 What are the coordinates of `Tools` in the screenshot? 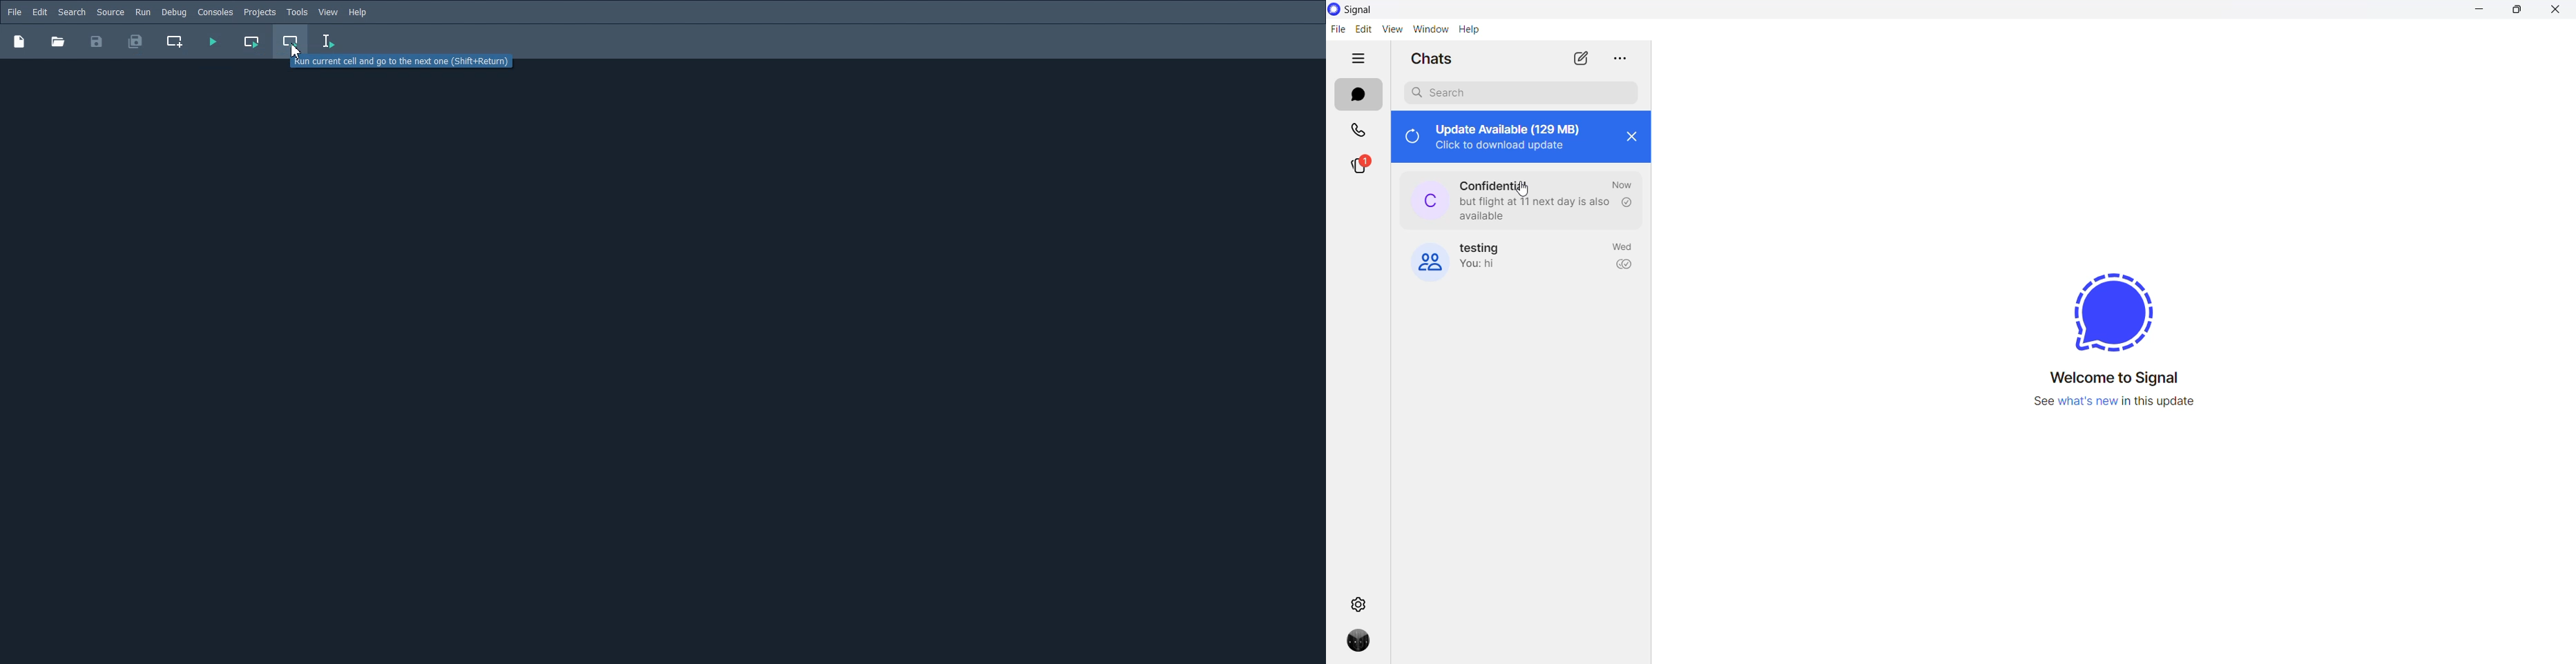 It's located at (297, 12).